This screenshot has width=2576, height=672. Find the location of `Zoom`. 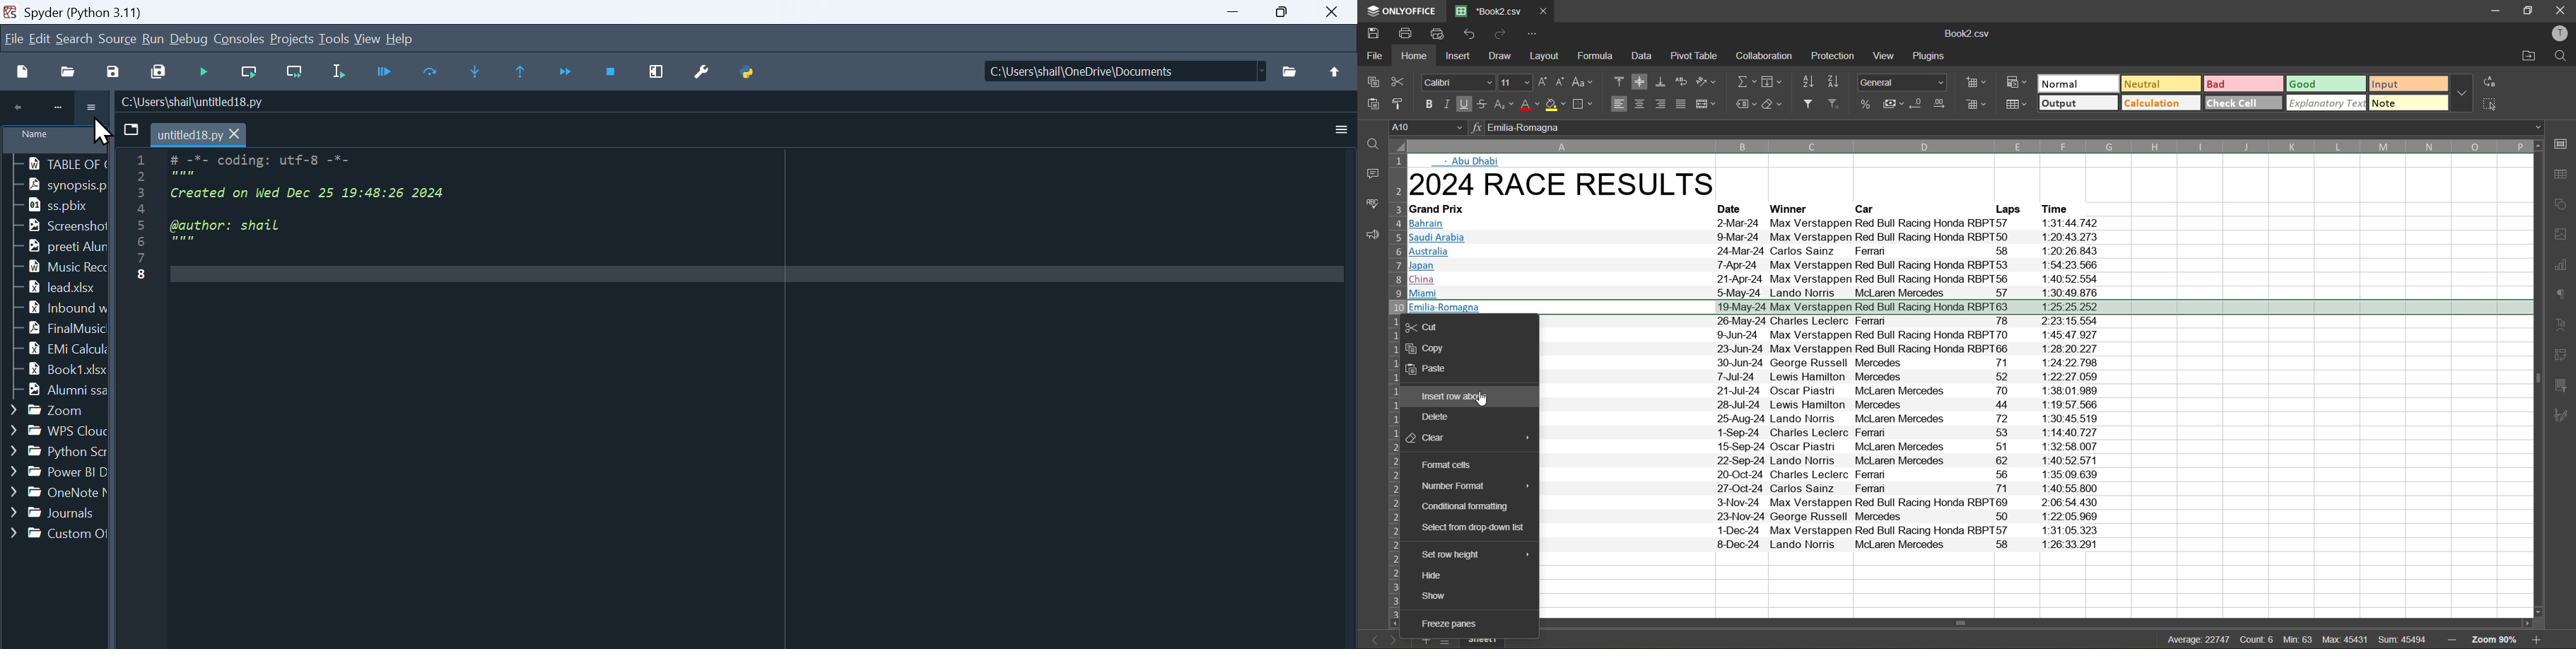

Zoom is located at coordinates (45, 411).